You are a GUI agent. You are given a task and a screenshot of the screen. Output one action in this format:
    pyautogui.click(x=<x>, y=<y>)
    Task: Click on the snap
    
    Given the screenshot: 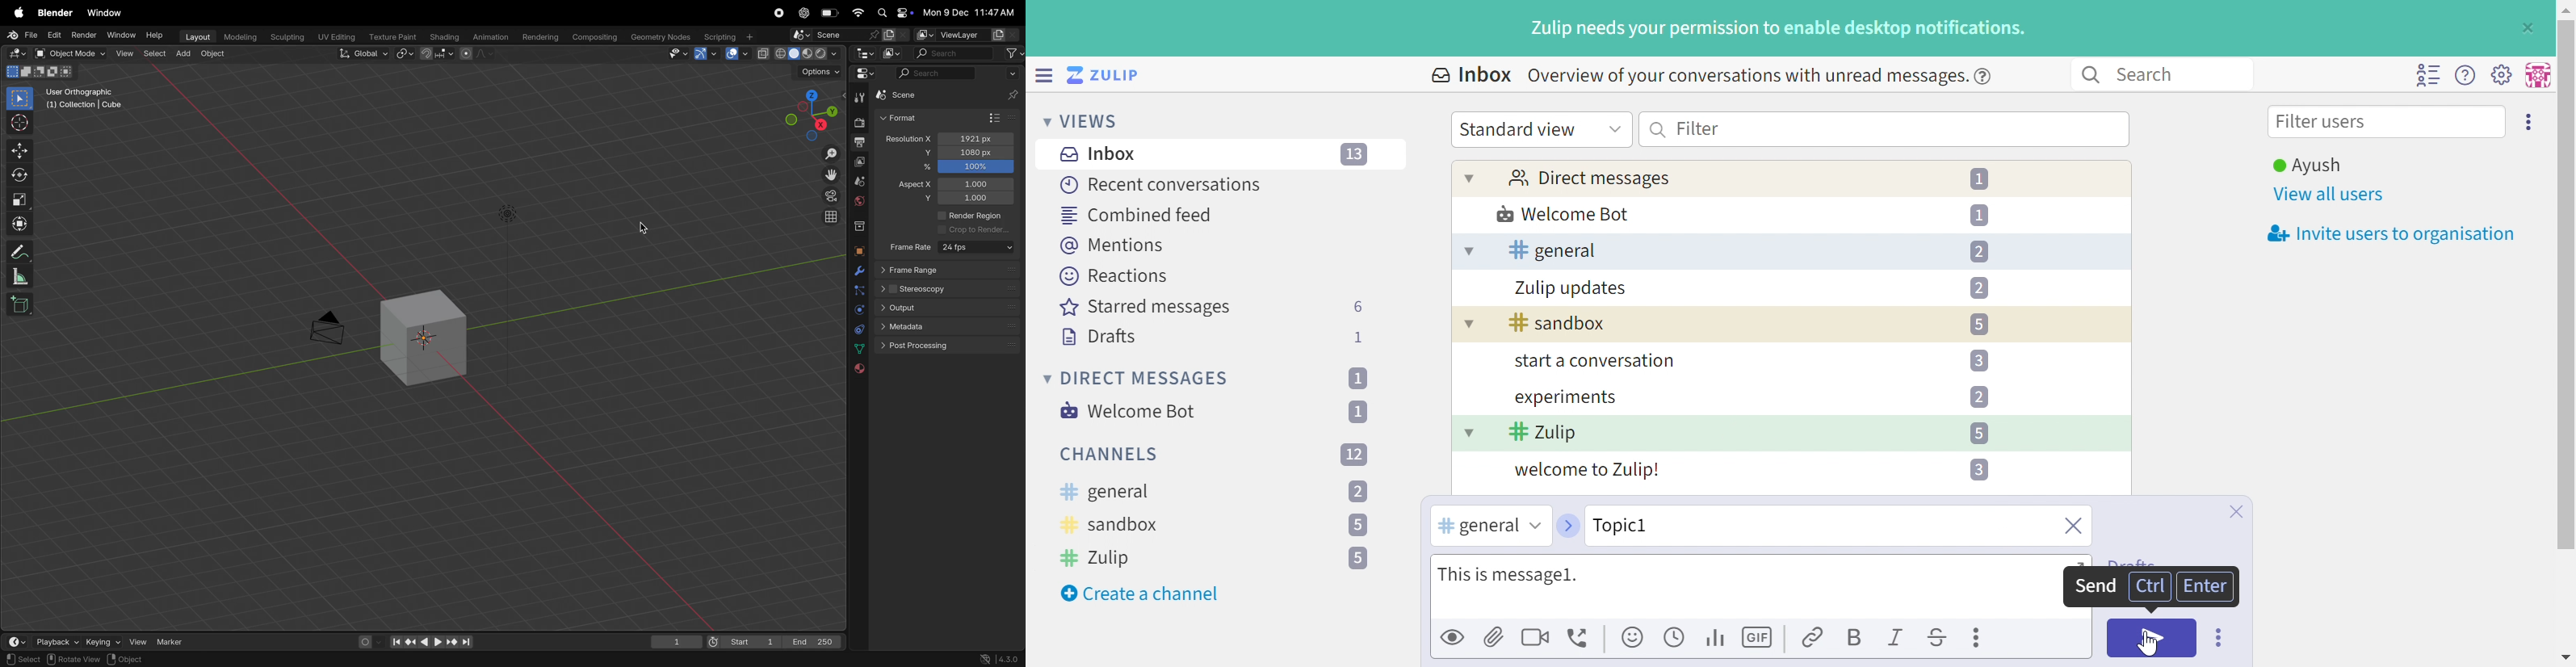 What is the action you would take?
    pyautogui.click(x=437, y=55)
    